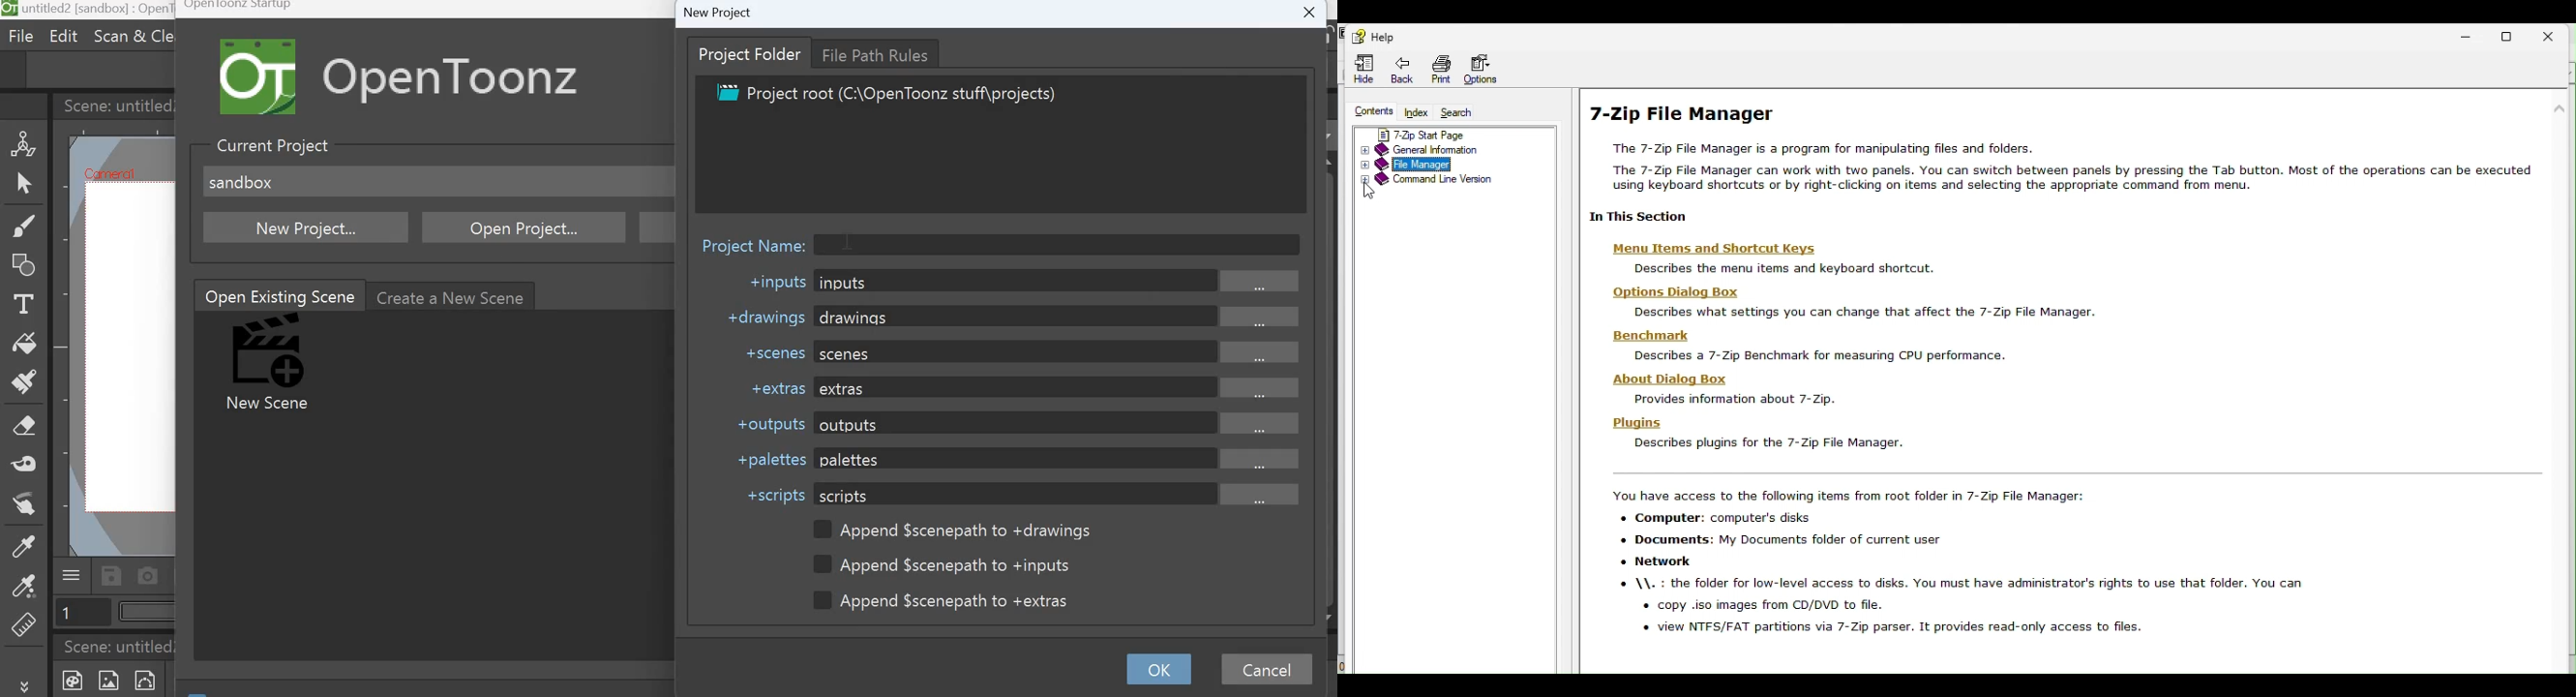  I want to click on Open Project, so click(526, 227).